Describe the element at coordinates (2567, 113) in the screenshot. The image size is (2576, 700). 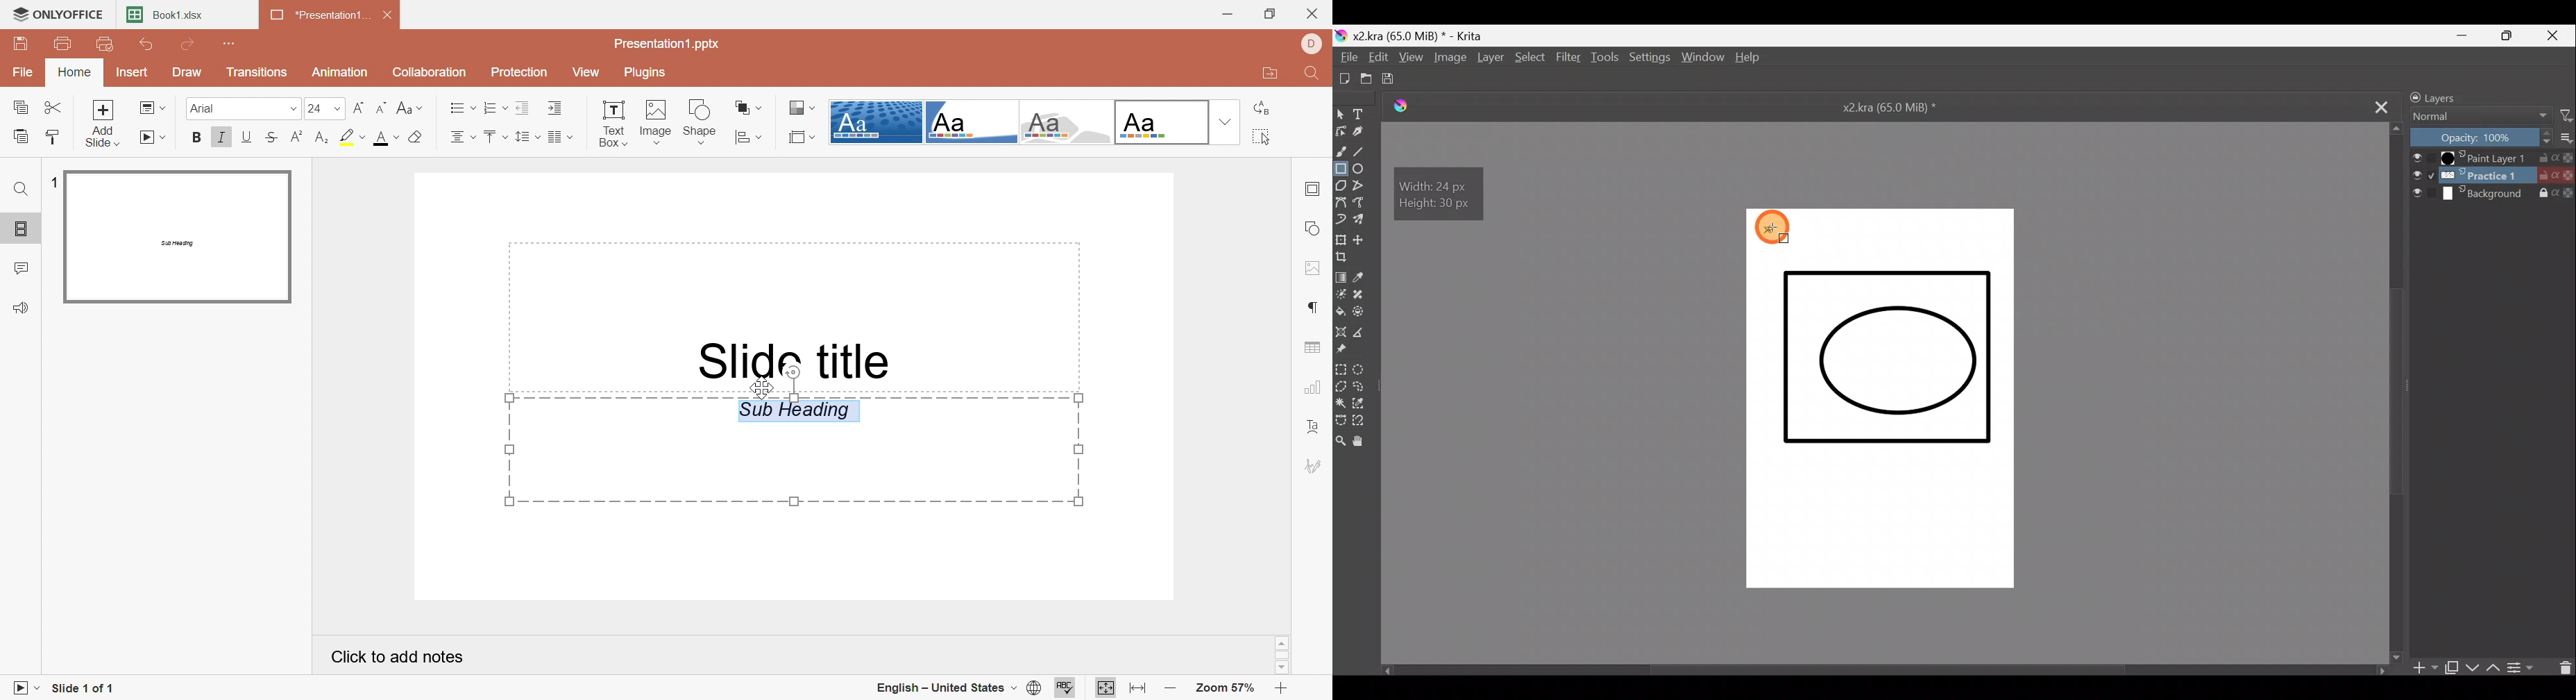
I see `Filter` at that location.